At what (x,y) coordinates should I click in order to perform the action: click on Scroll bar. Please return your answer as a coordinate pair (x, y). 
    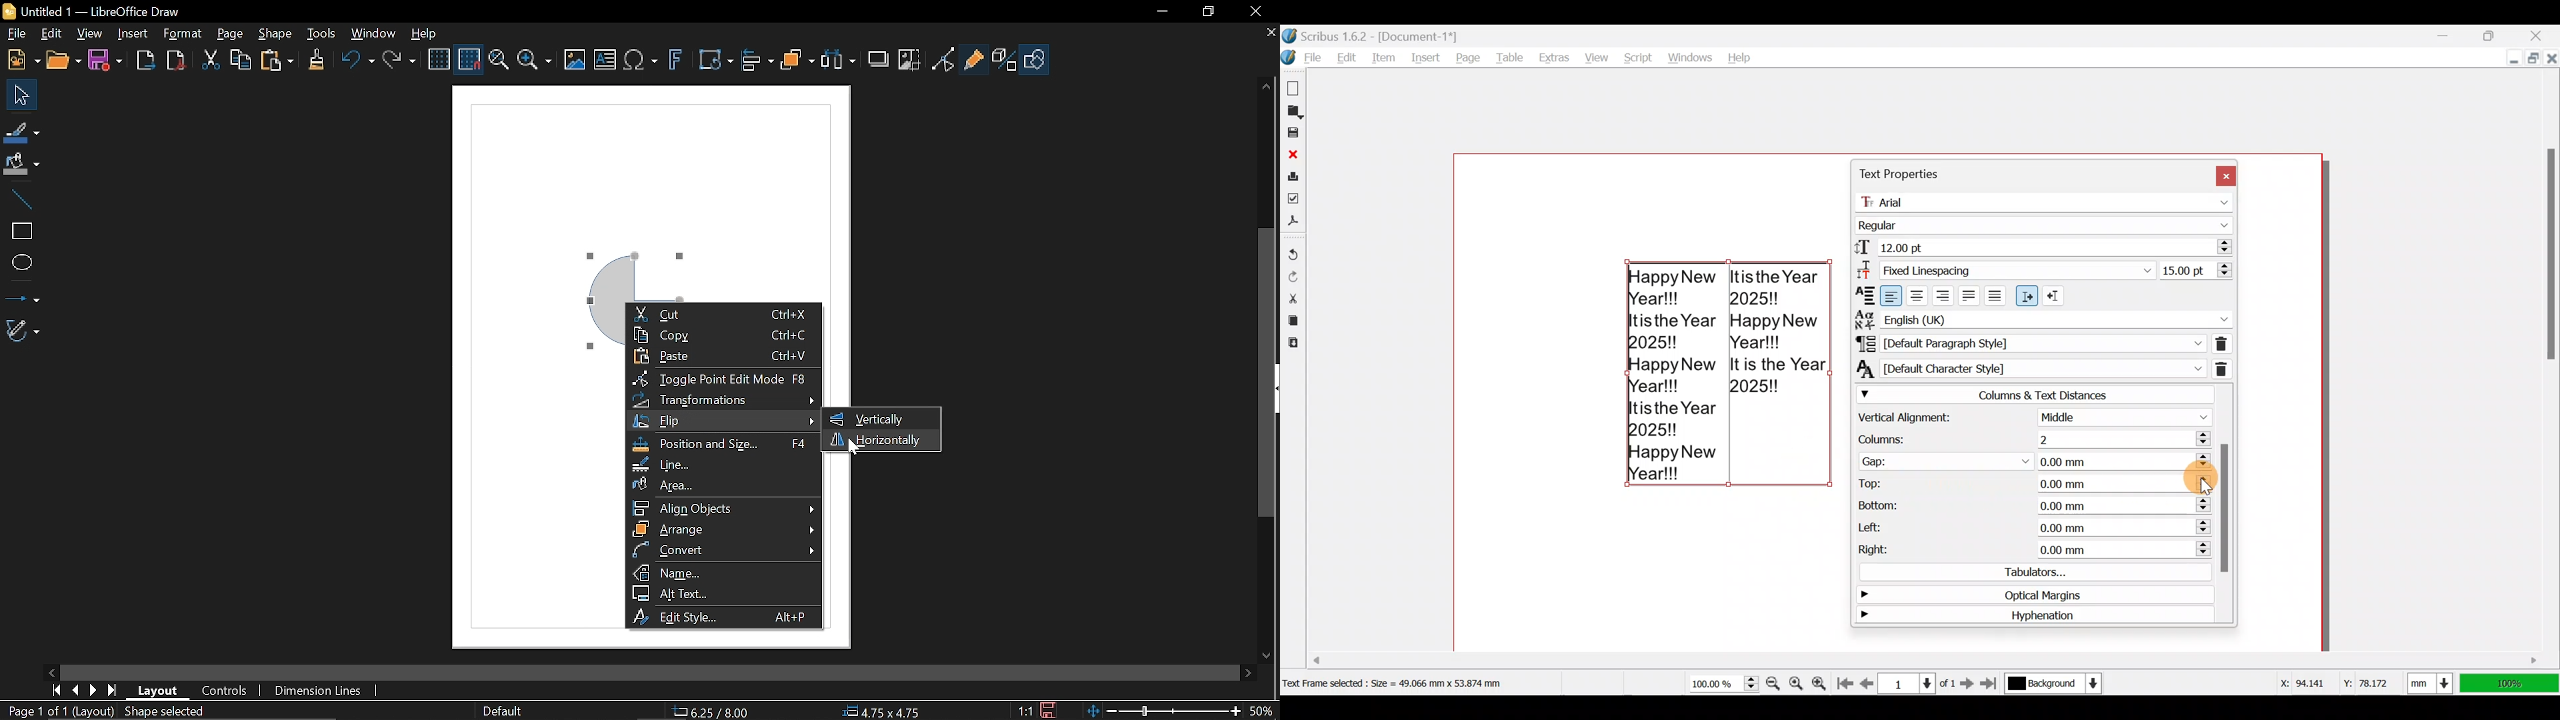
    Looking at the image, I should click on (2547, 372).